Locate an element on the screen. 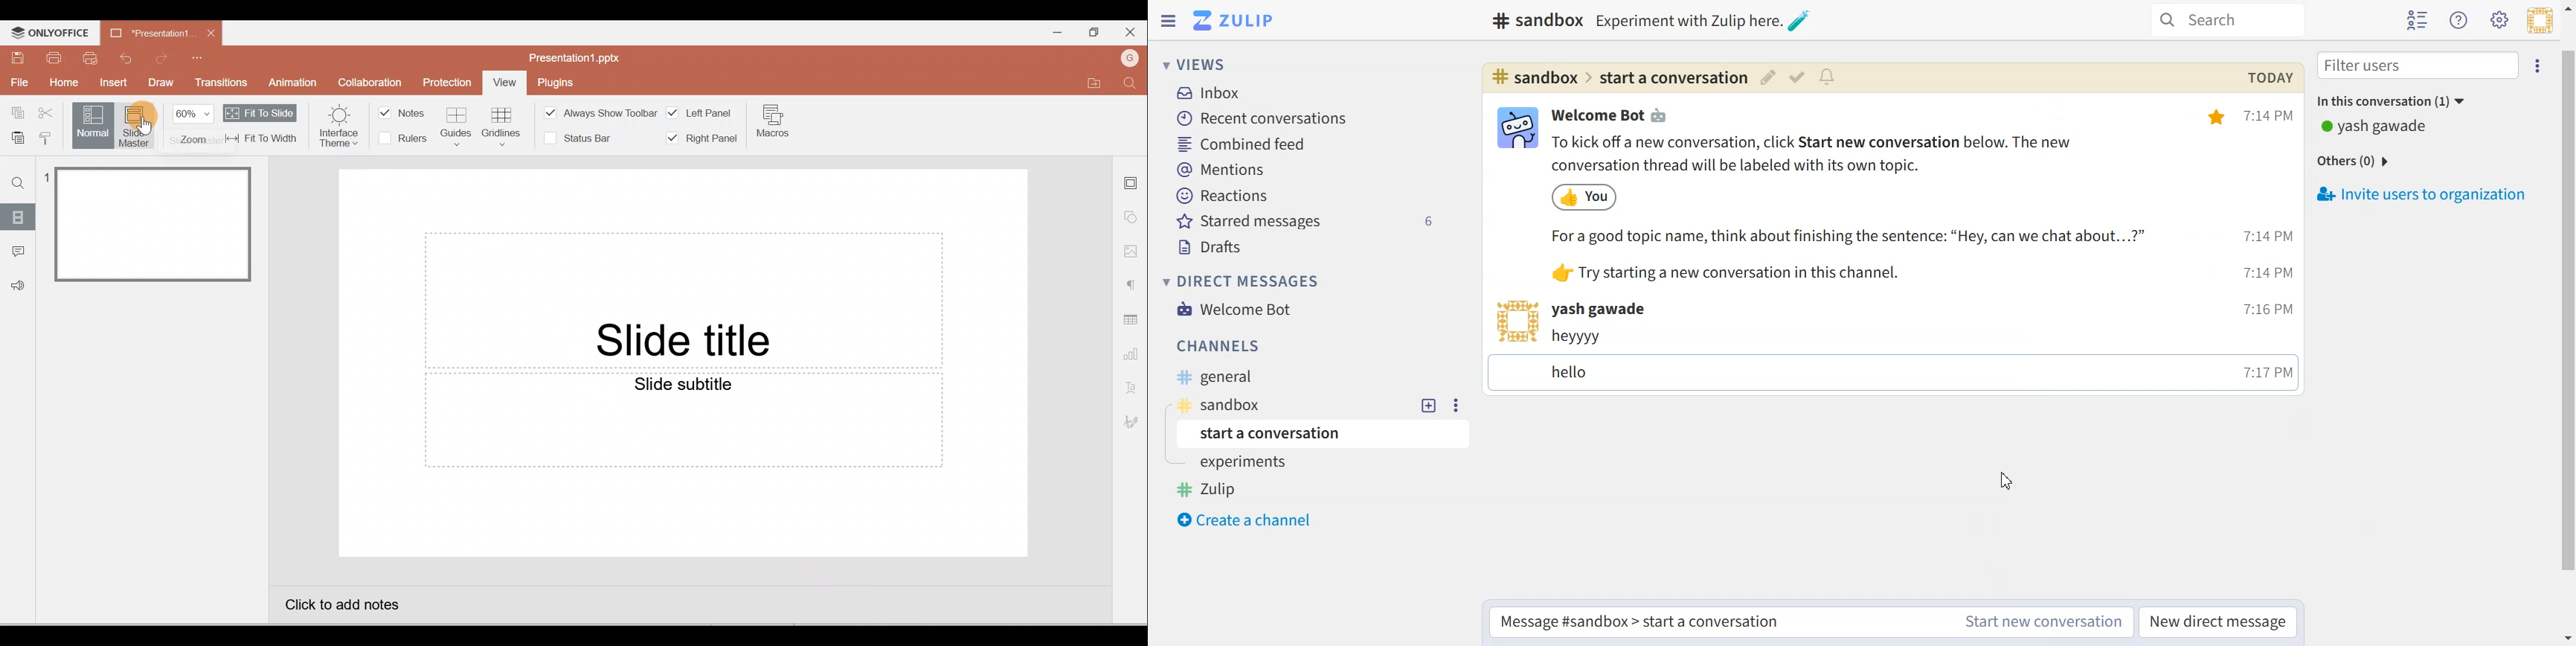 Image resolution: width=2576 pixels, height=672 pixels. Text is located at coordinates (2376, 127).